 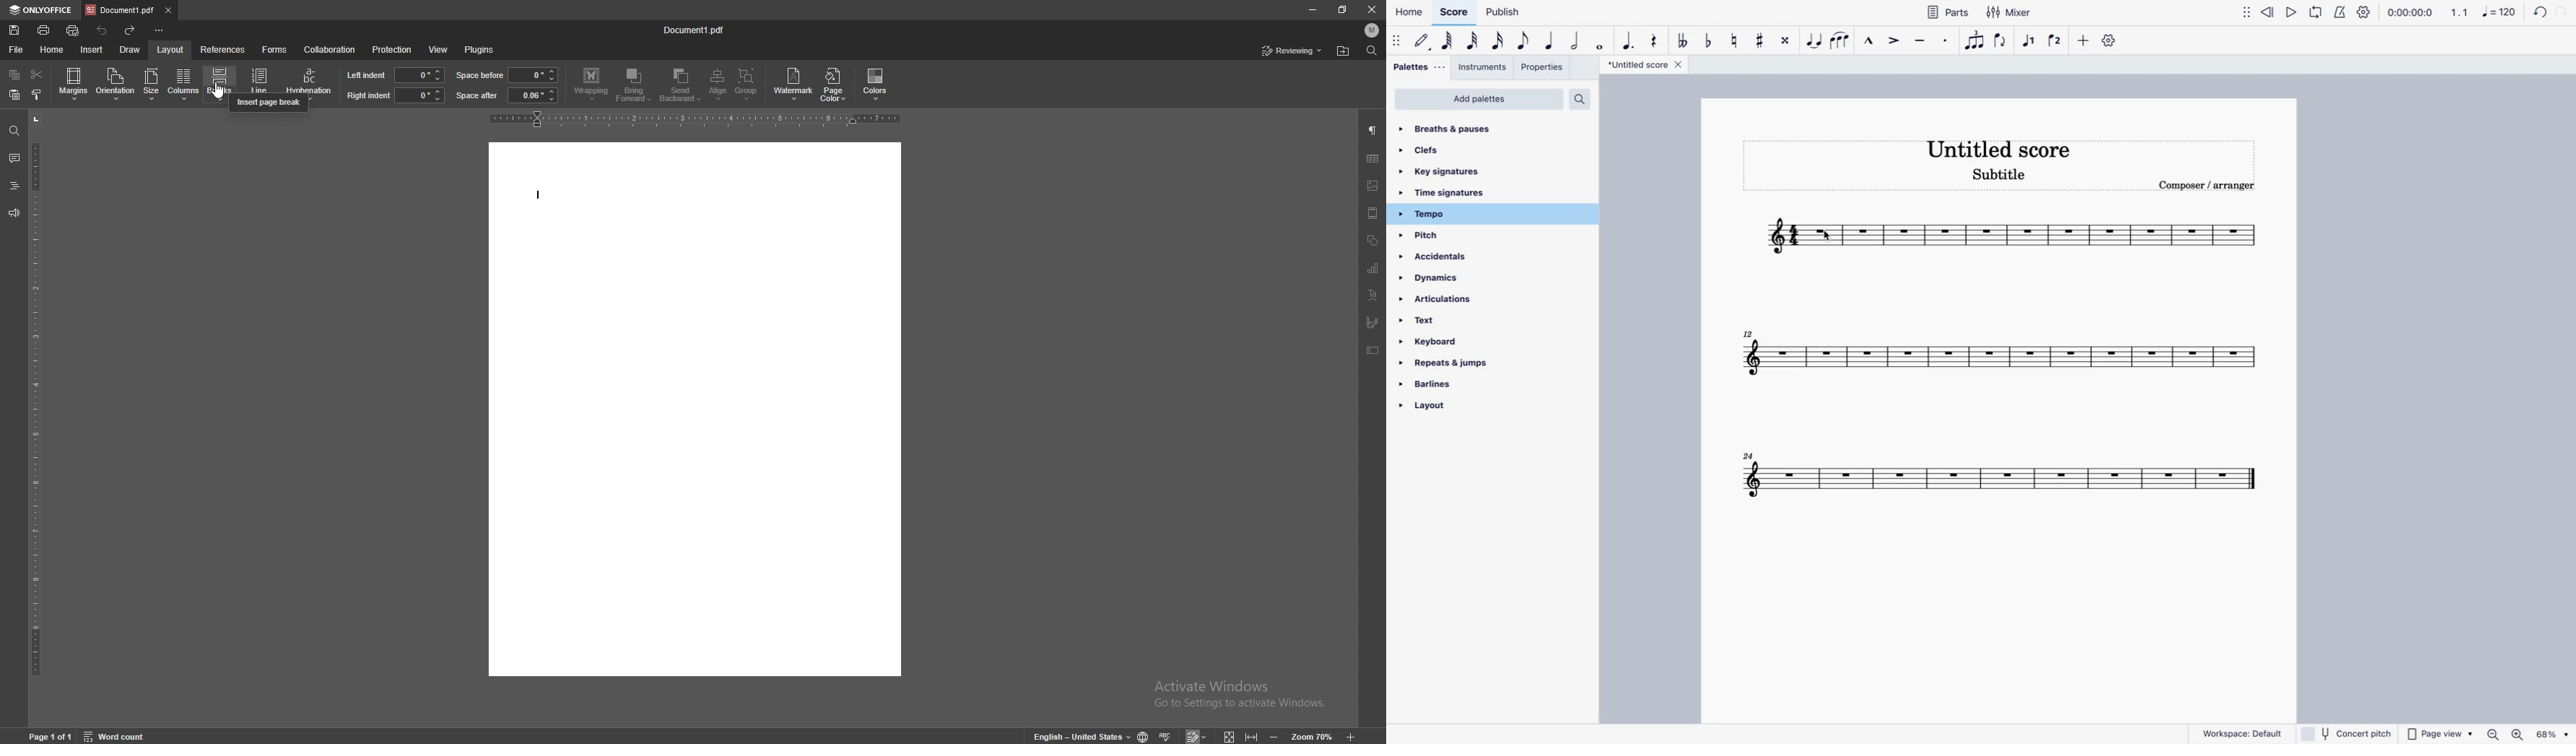 What do you see at coordinates (2538, 14) in the screenshot?
I see `back` at bounding box center [2538, 14].